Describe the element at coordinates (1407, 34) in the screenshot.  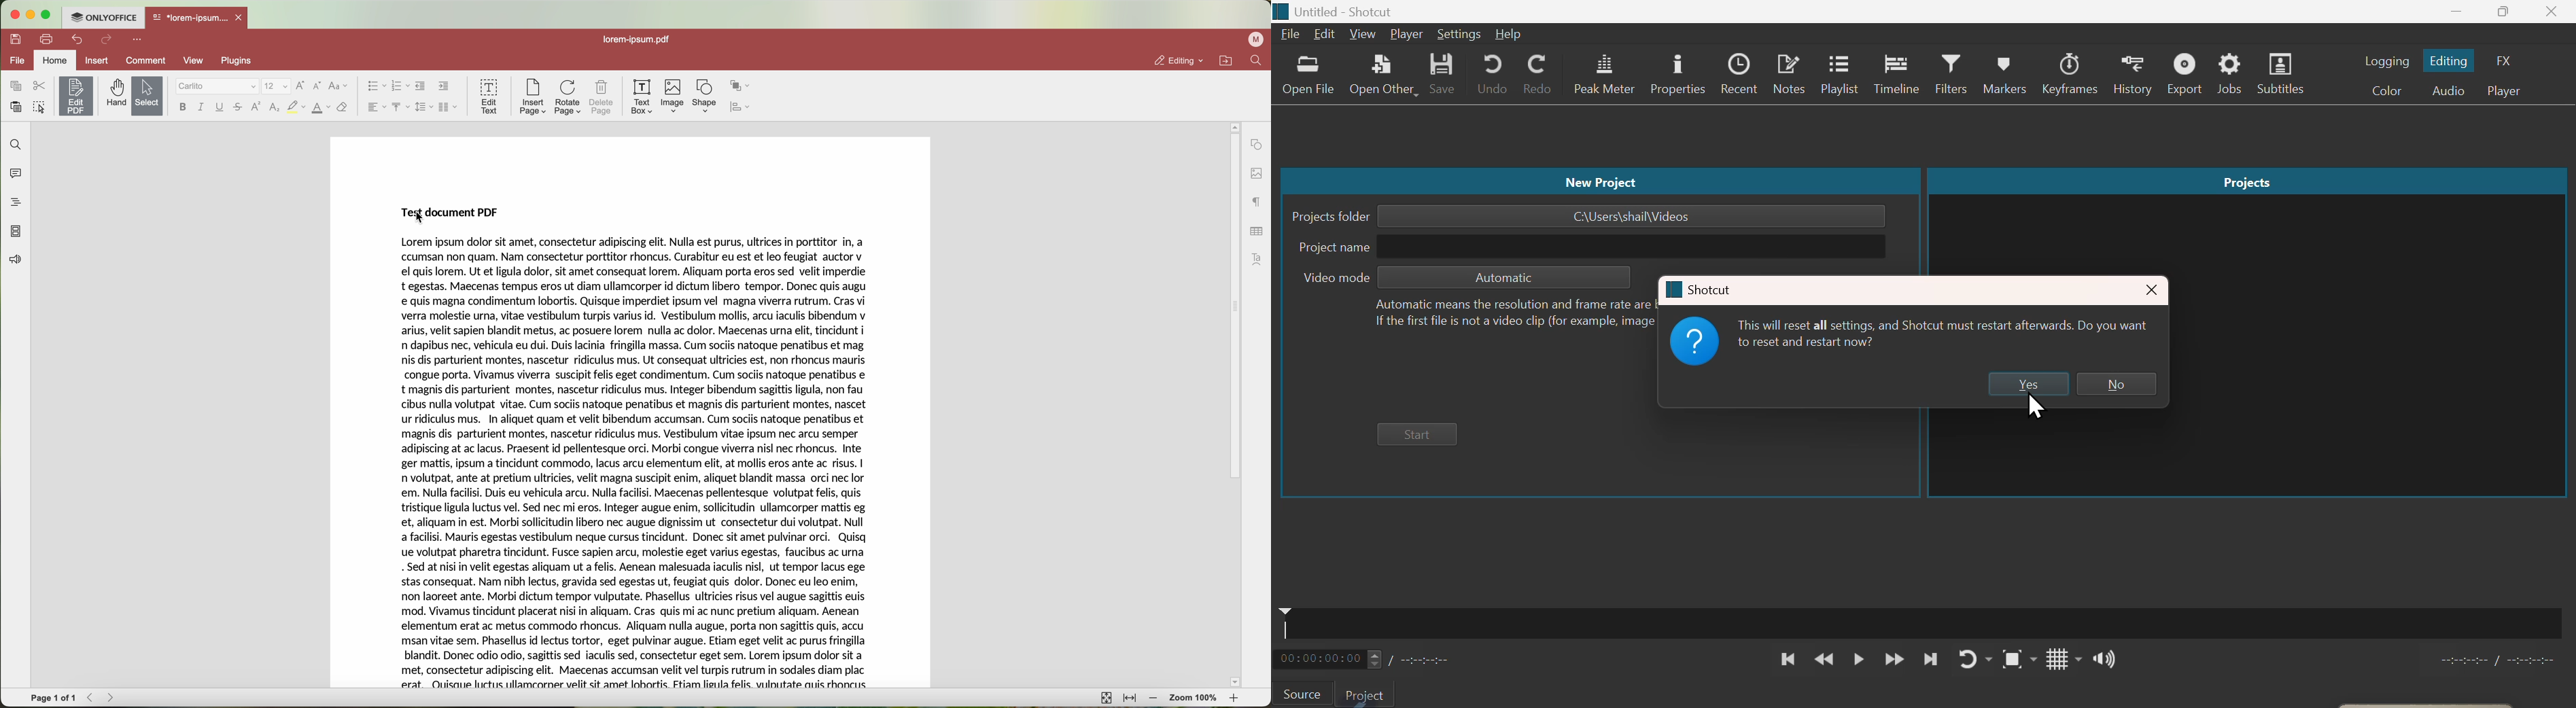
I see `Player` at that location.